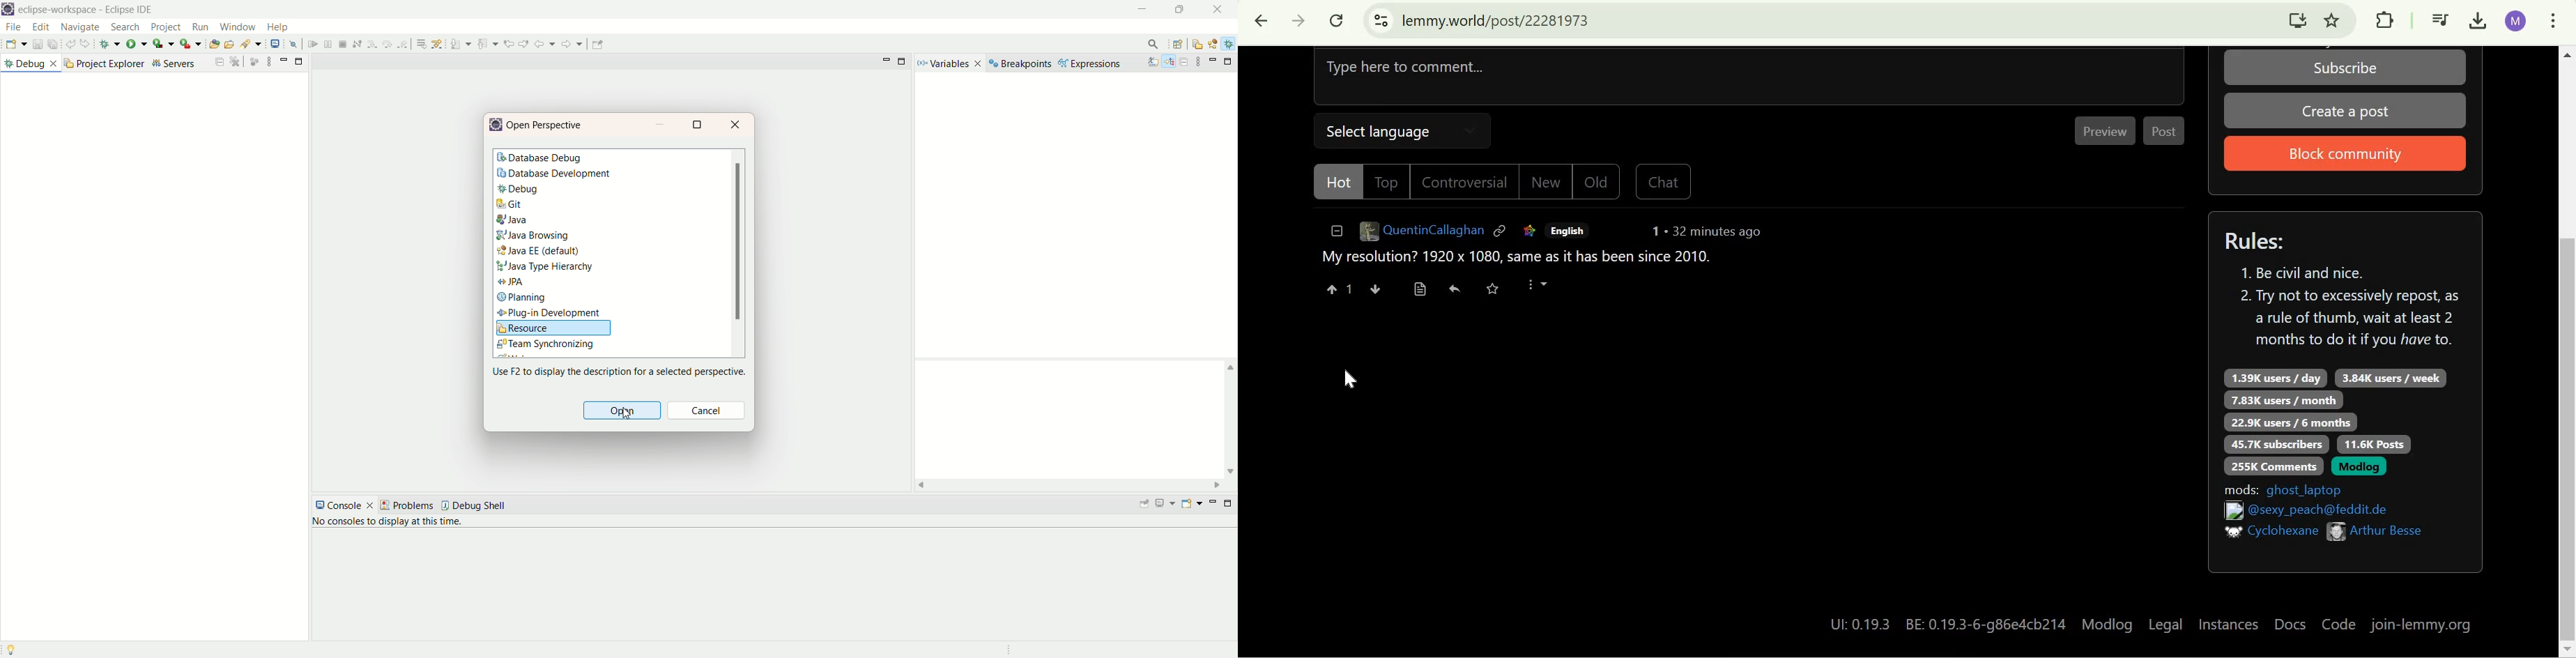  Describe the element at coordinates (737, 125) in the screenshot. I see `close` at that location.